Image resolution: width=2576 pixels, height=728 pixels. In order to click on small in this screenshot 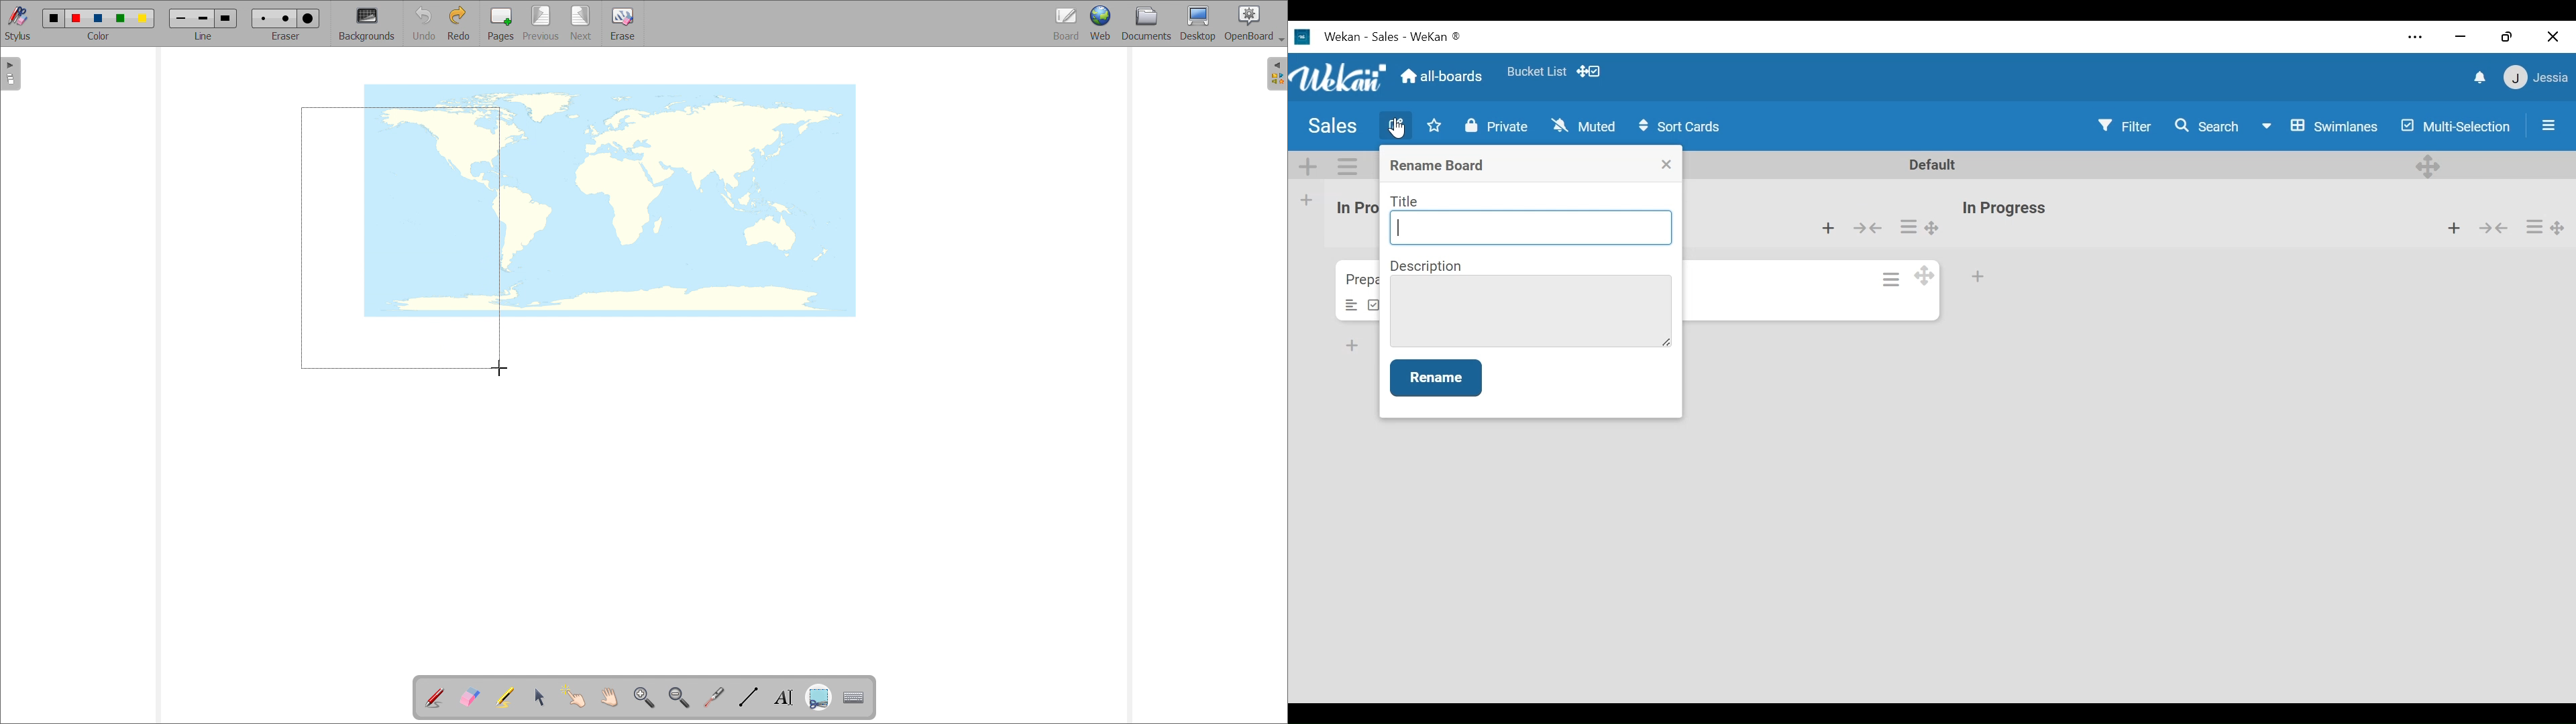, I will do `click(181, 18)`.